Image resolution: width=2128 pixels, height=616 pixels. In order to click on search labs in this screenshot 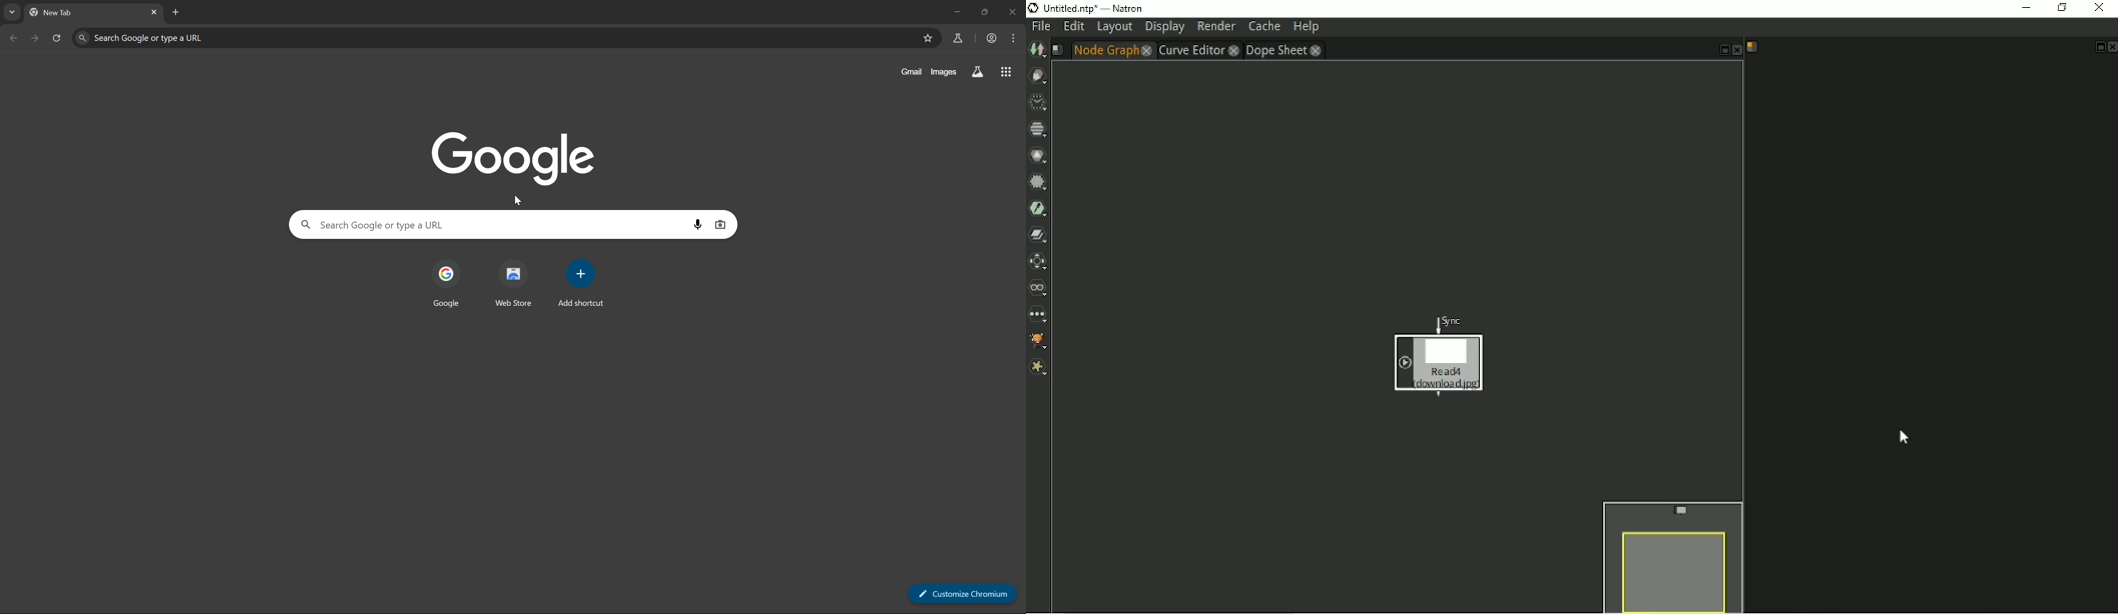, I will do `click(978, 72)`.